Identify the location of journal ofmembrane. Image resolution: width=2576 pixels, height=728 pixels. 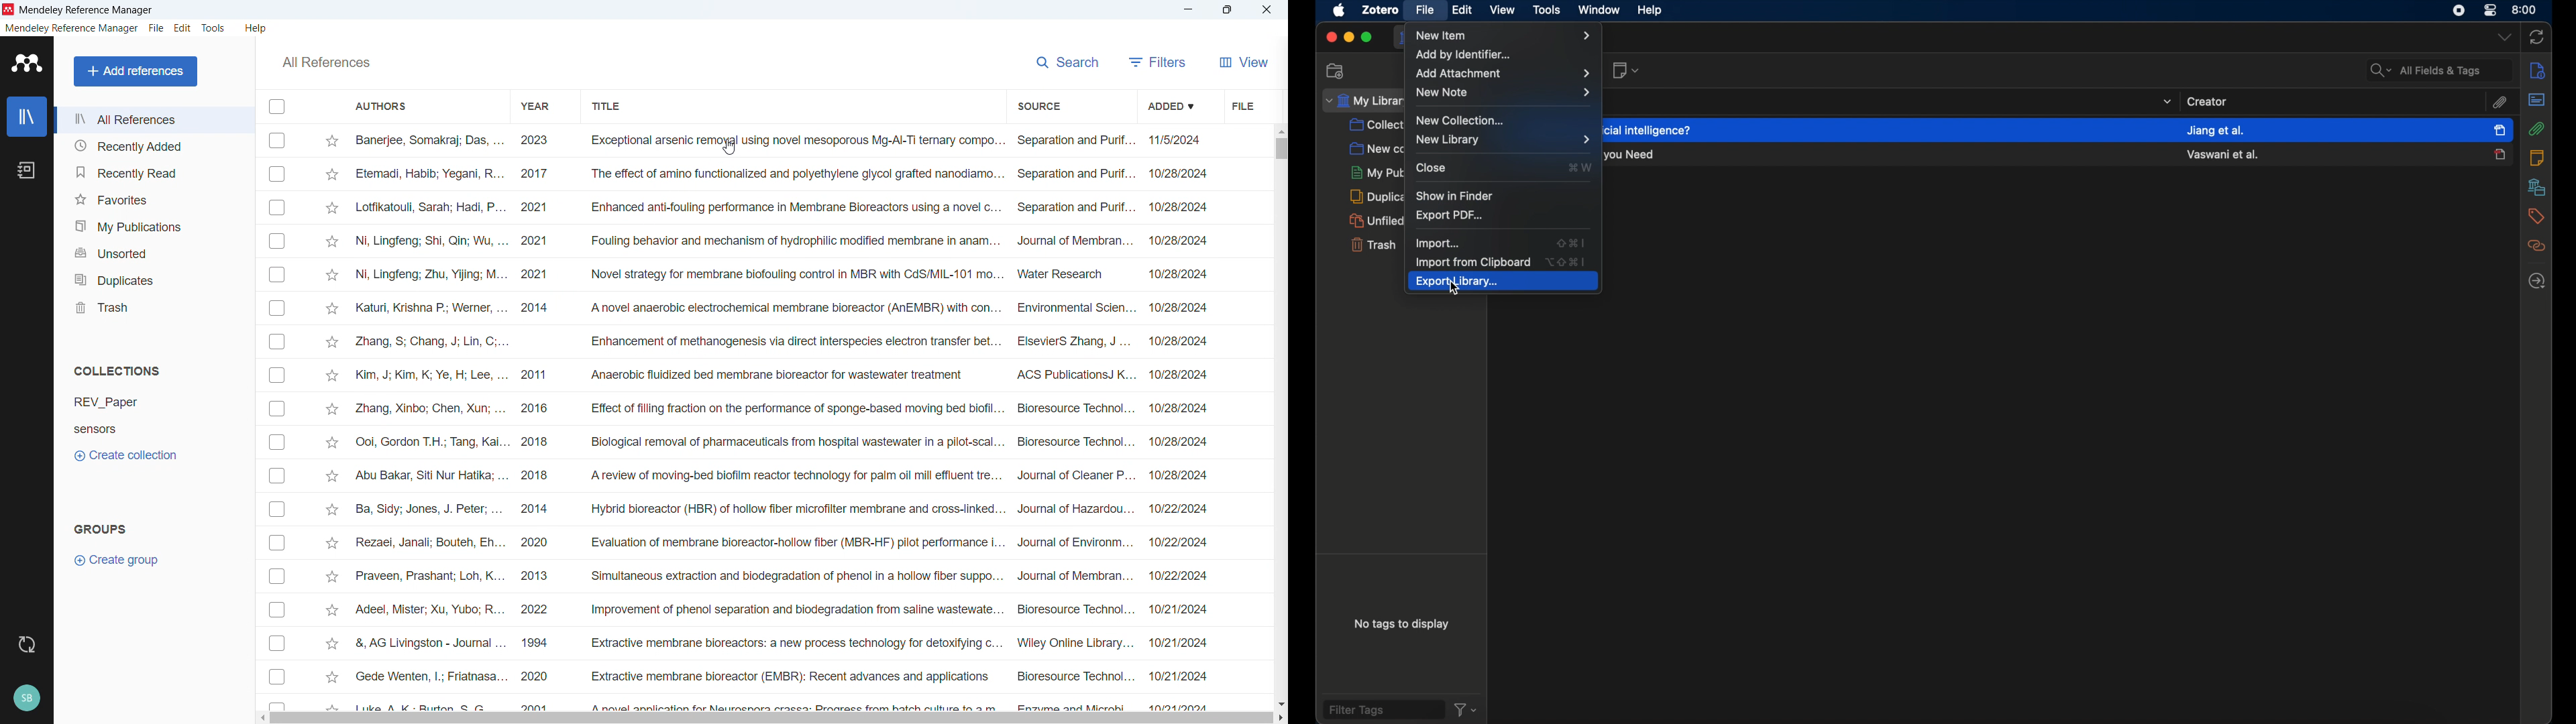
(1073, 577).